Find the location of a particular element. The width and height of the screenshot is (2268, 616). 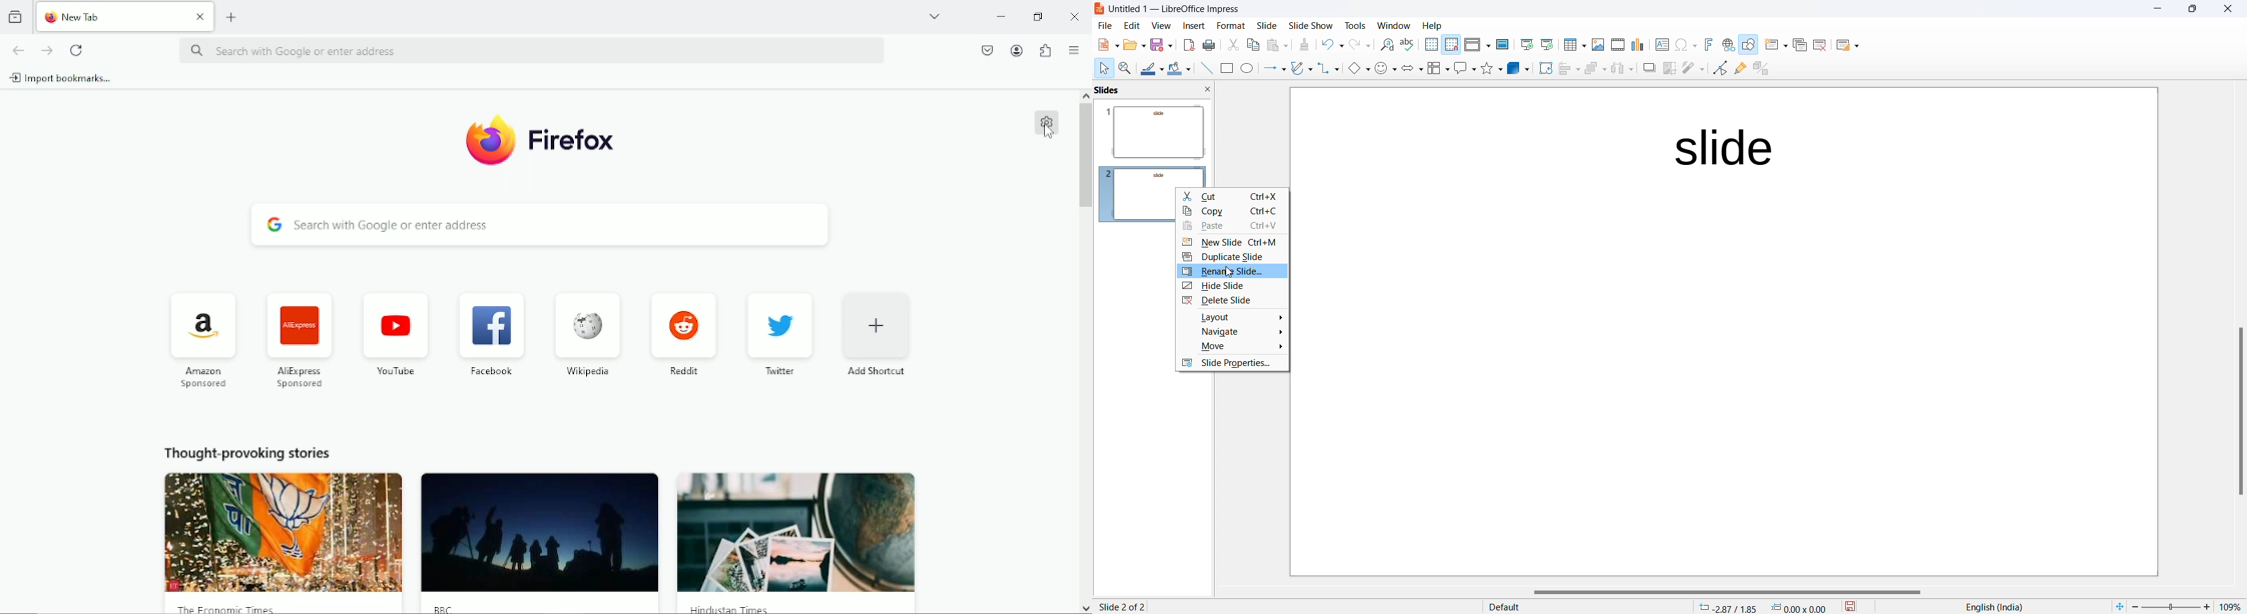

Flow chart is located at coordinates (1437, 69).